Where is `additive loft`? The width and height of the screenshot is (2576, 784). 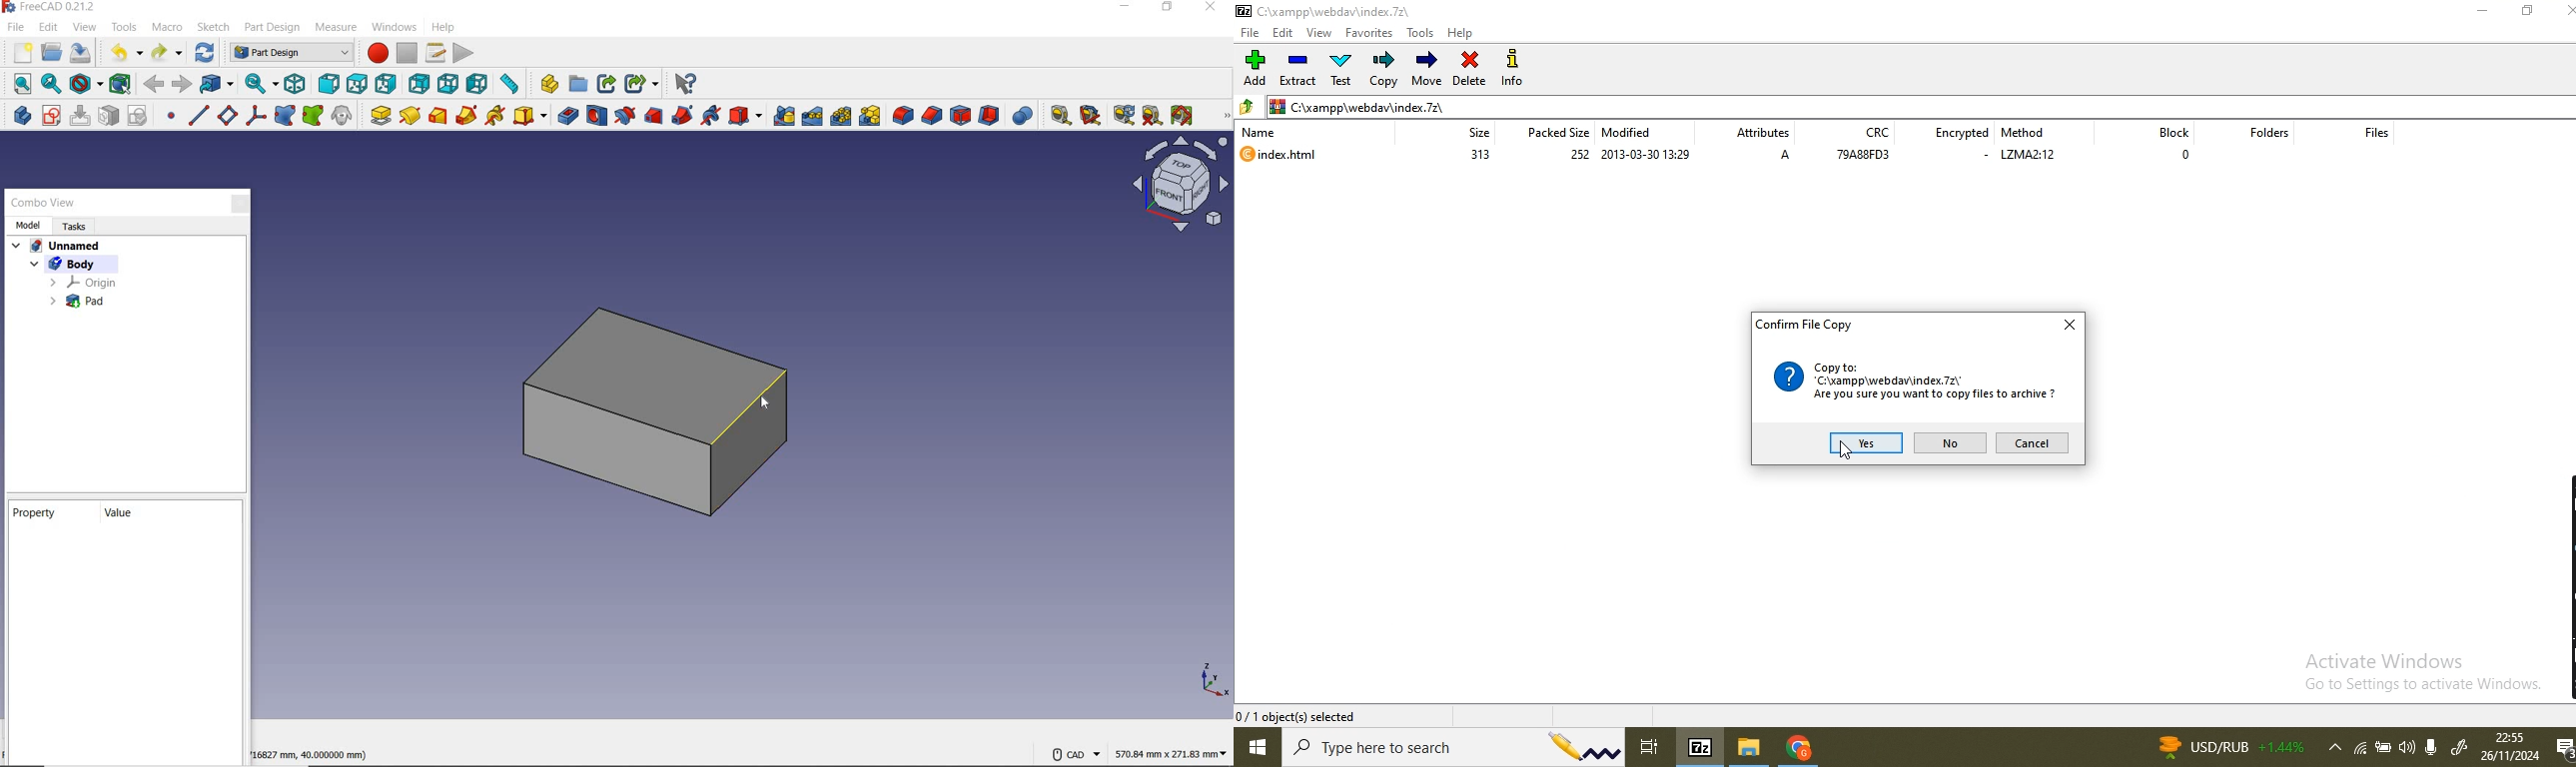
additive loft is located at coordinates (438, 115).